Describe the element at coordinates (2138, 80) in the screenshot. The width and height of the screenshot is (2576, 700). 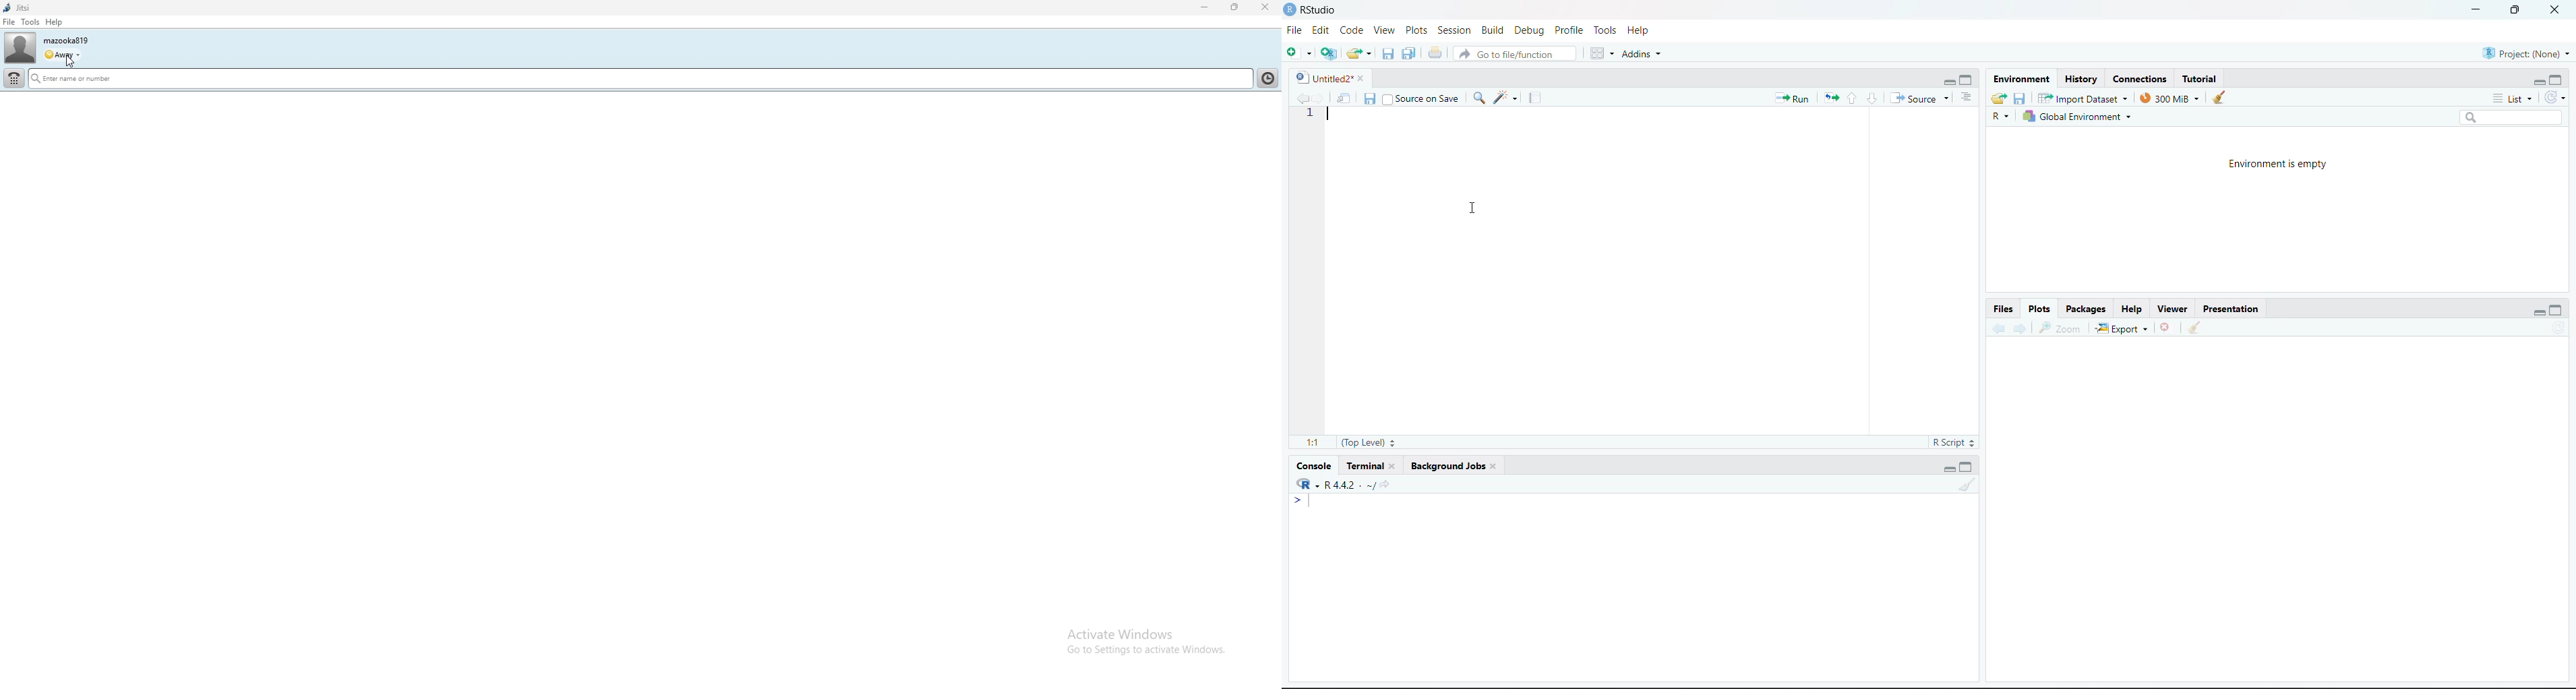
I see `Connections` at that location.